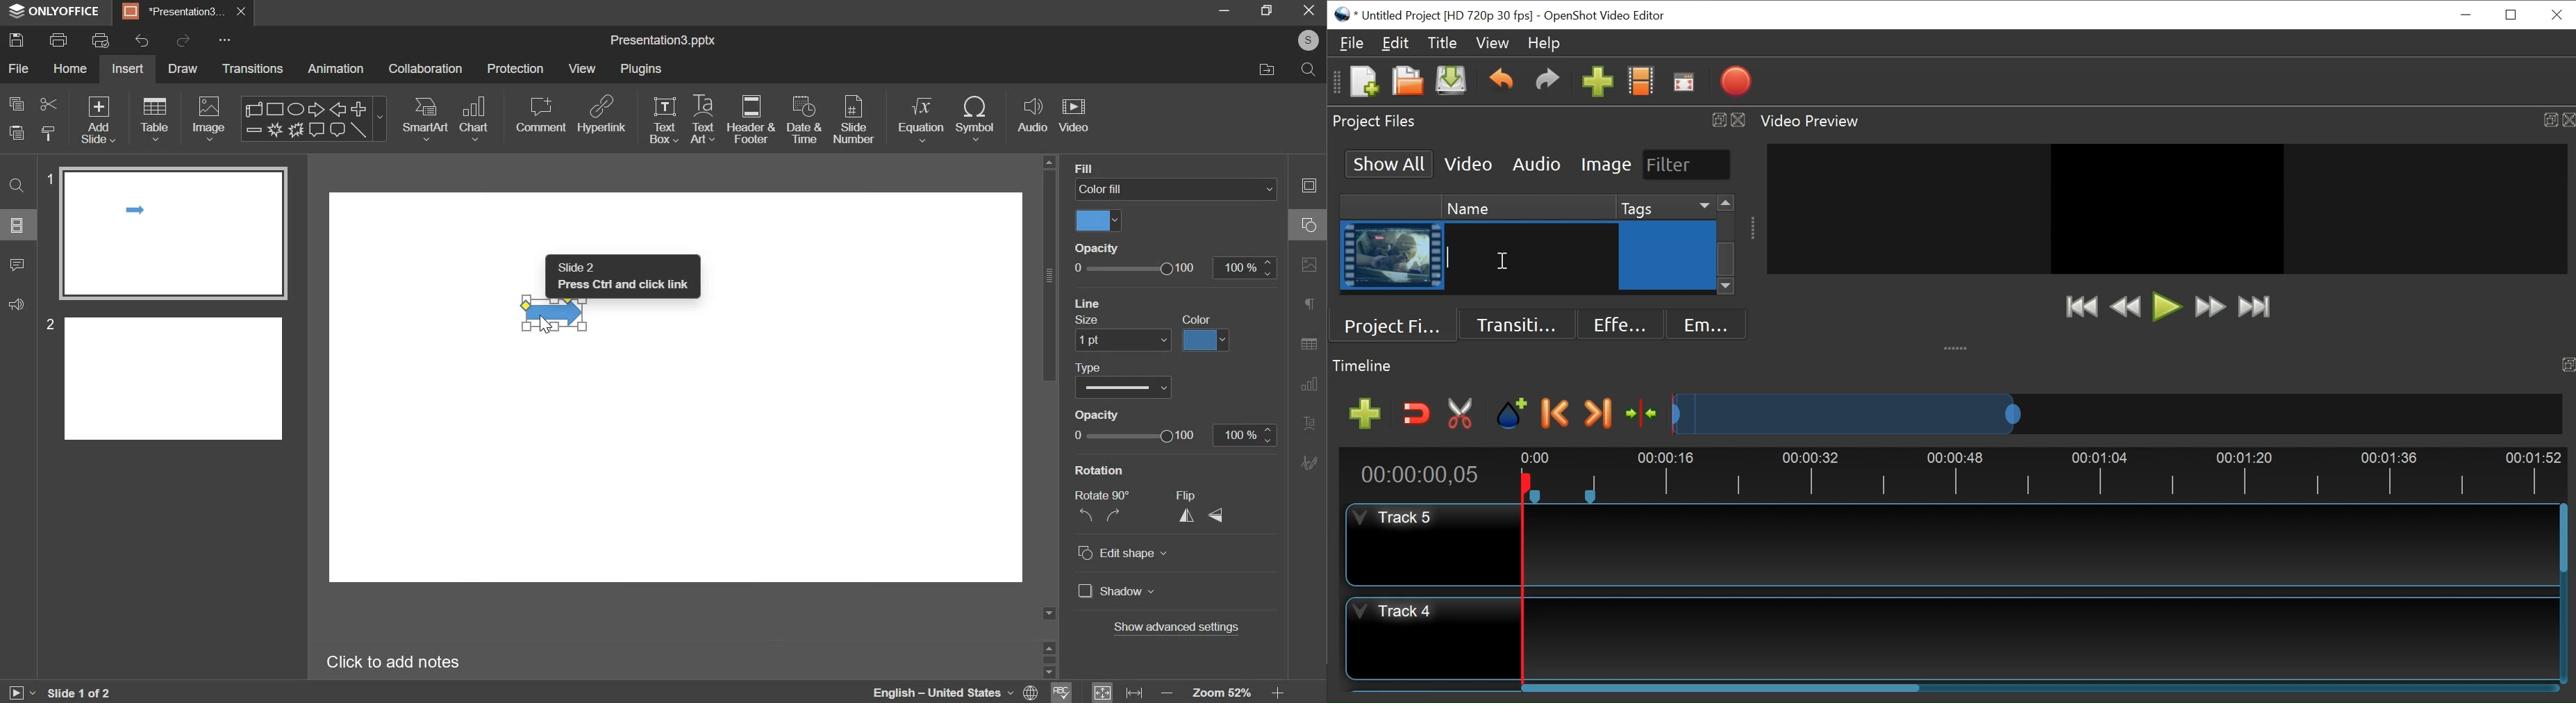  Describe the element at coordinates (338, 109) in the screenshot. I see `left arrow` at that location.